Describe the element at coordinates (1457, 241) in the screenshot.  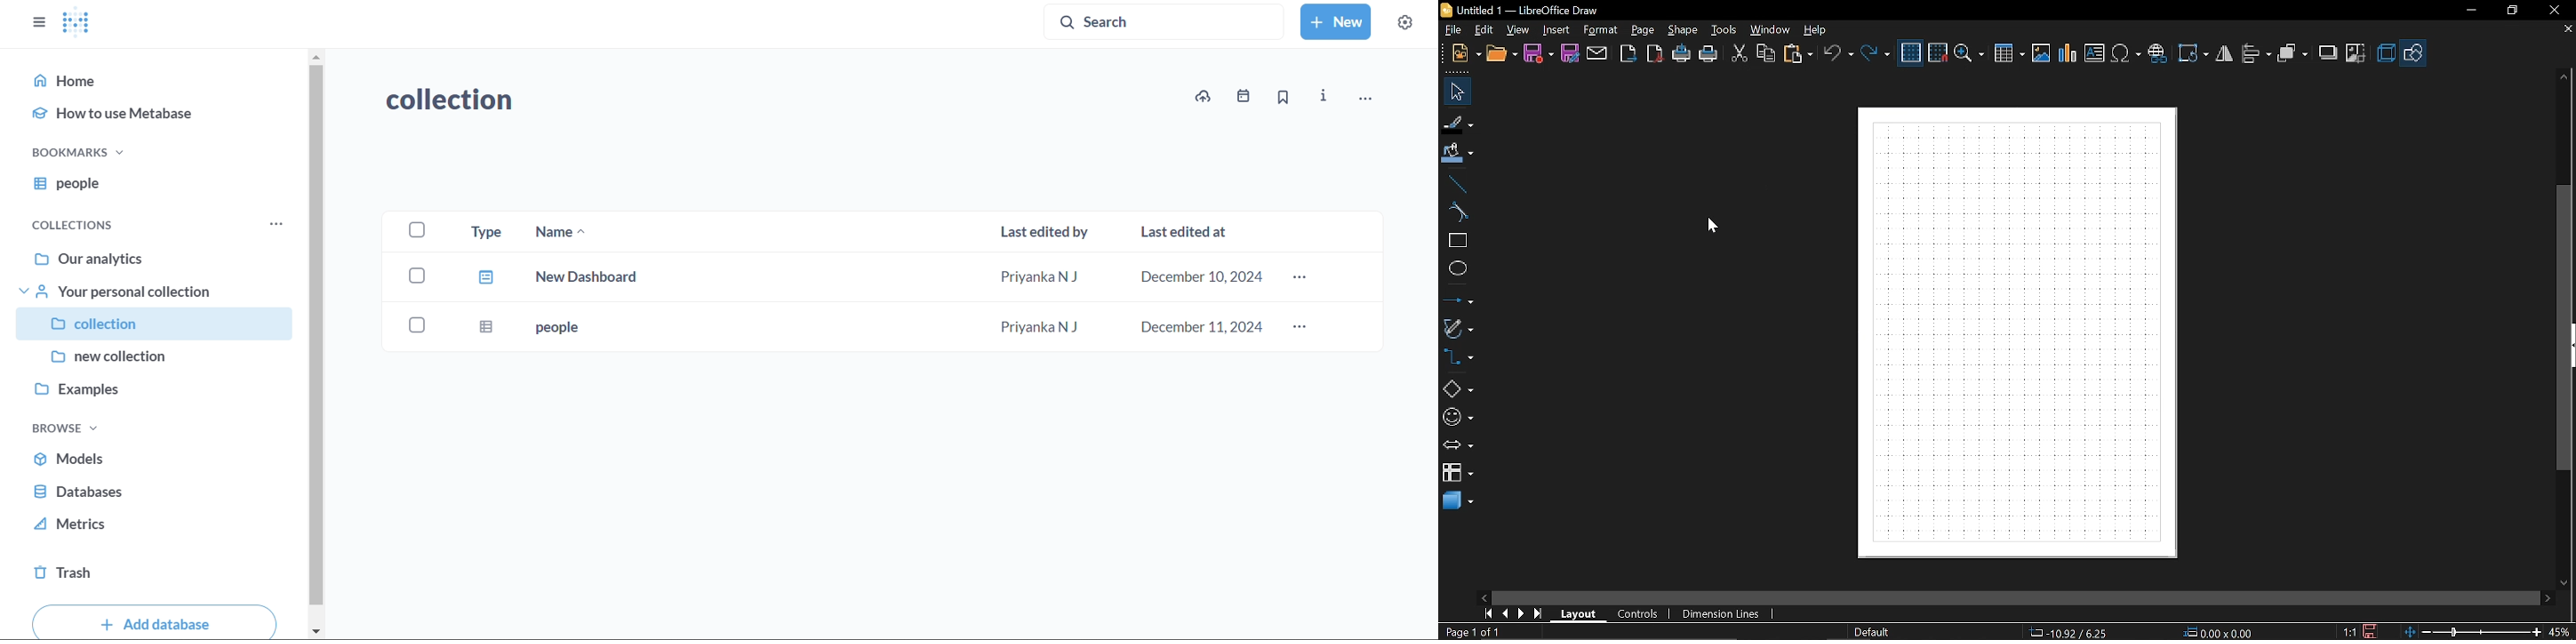
I see `rectangle` at that location.